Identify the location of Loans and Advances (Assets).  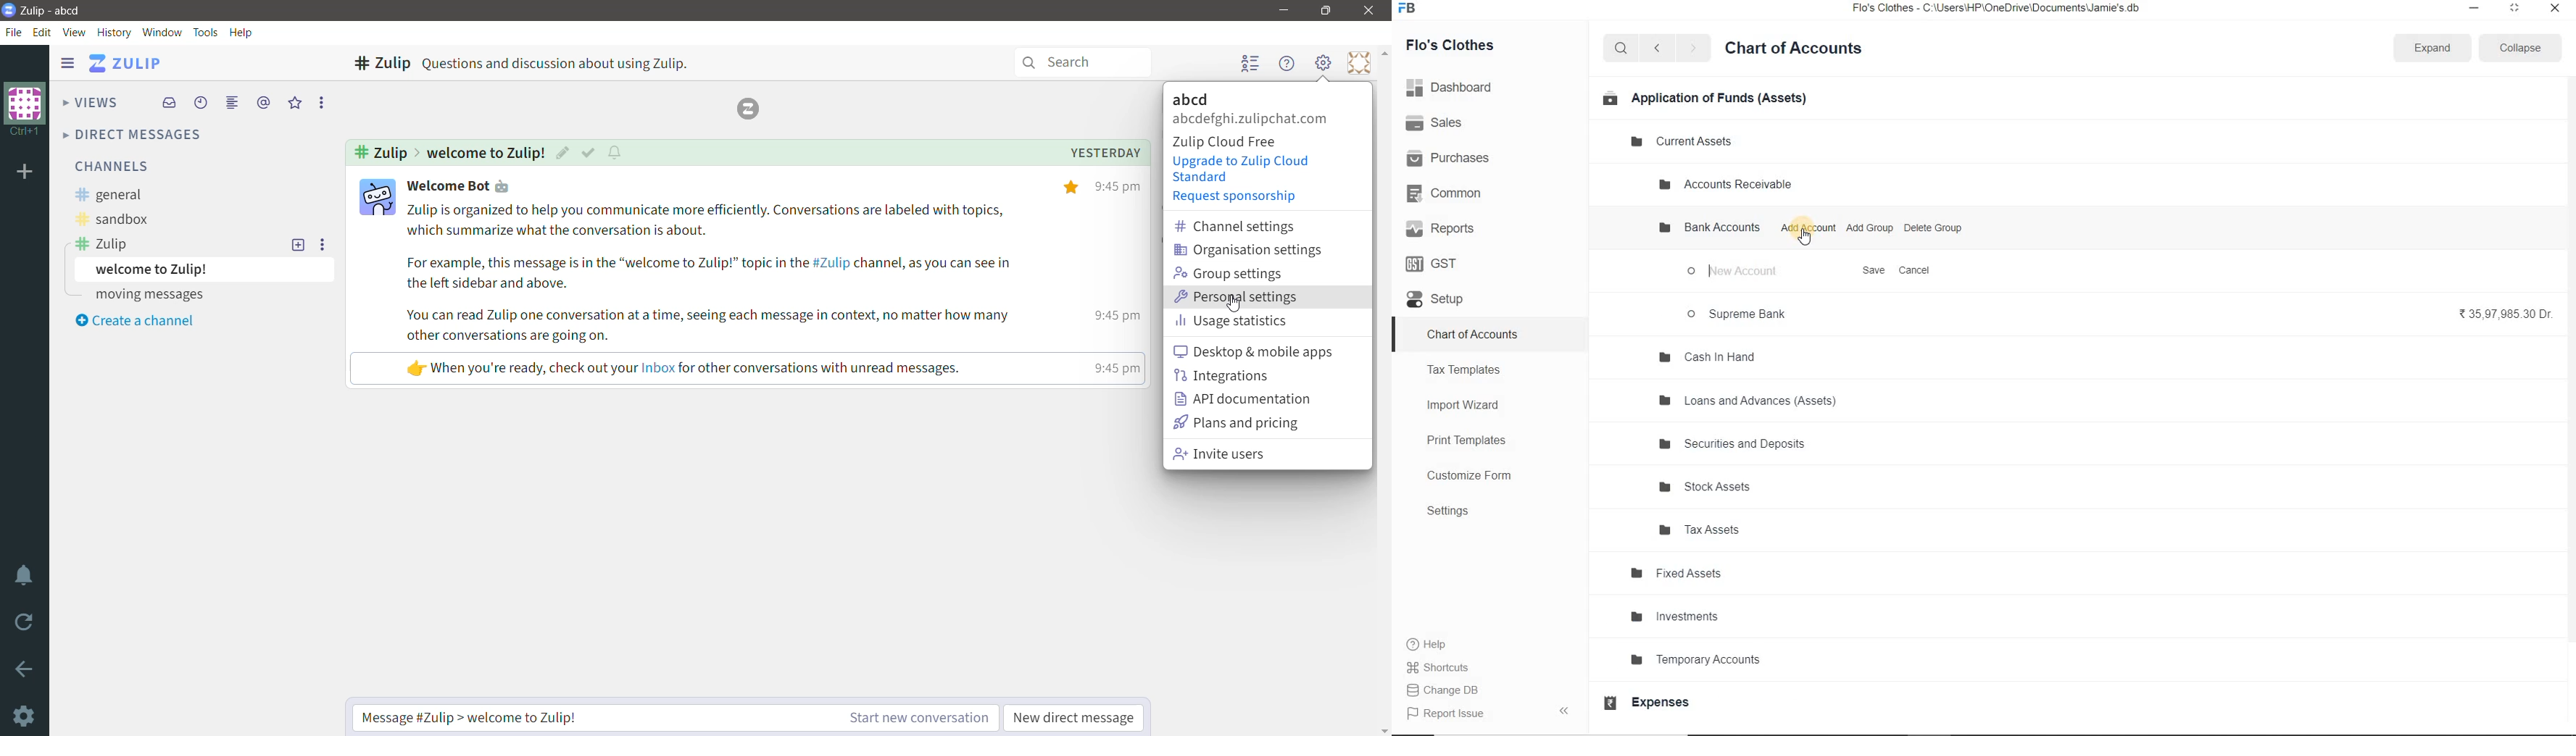
(1757, 406).